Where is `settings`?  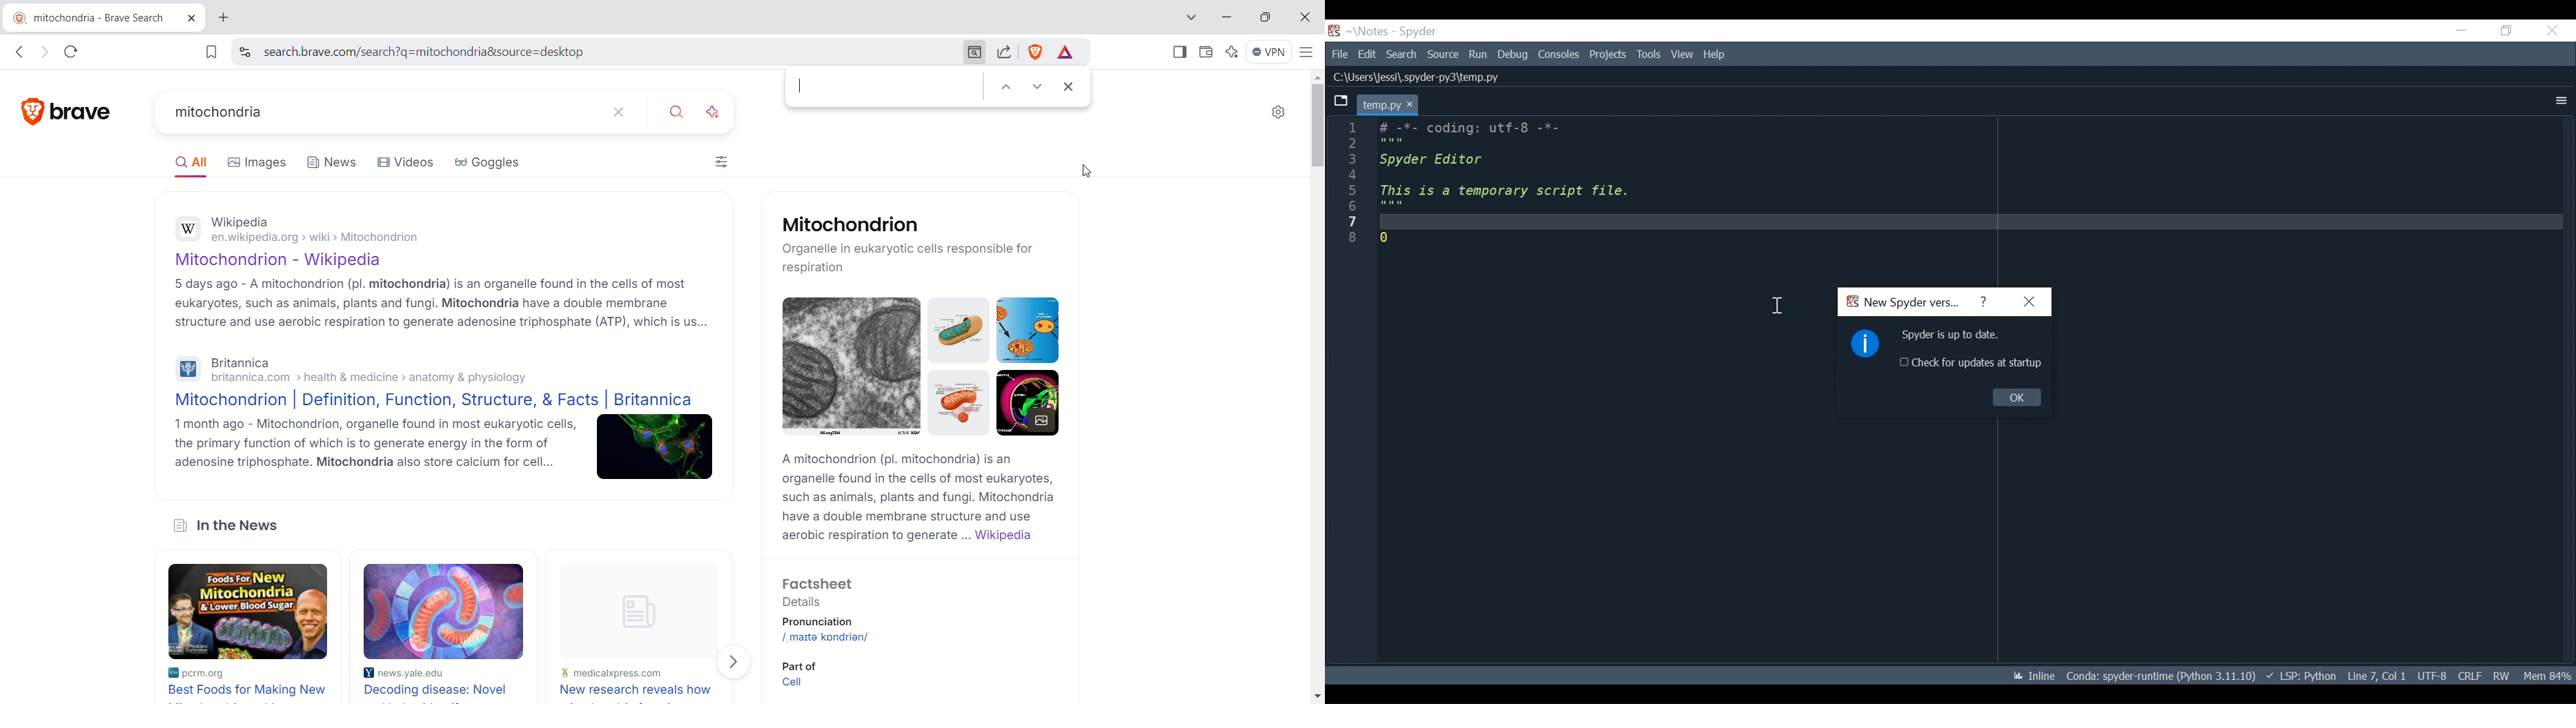 settings is located at coordinates (1277, 113).